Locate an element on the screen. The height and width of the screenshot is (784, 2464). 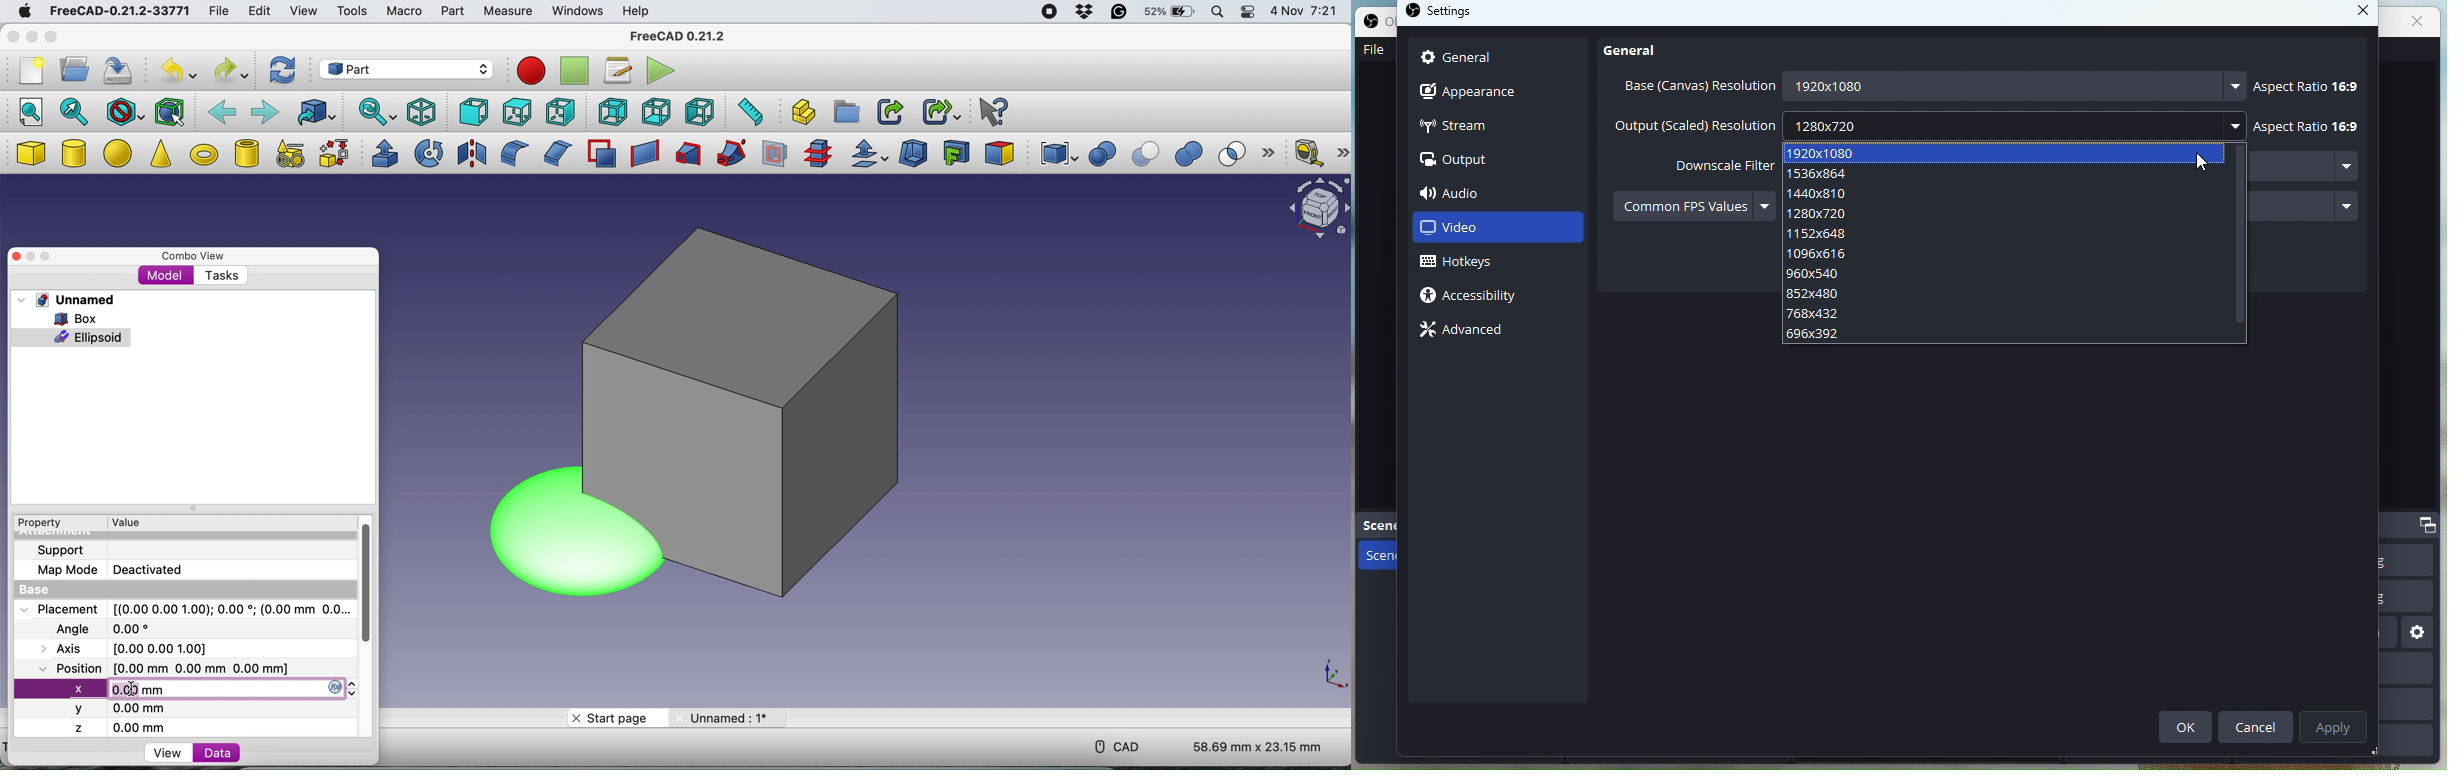
object interface is located at coordinates (1318, 210).